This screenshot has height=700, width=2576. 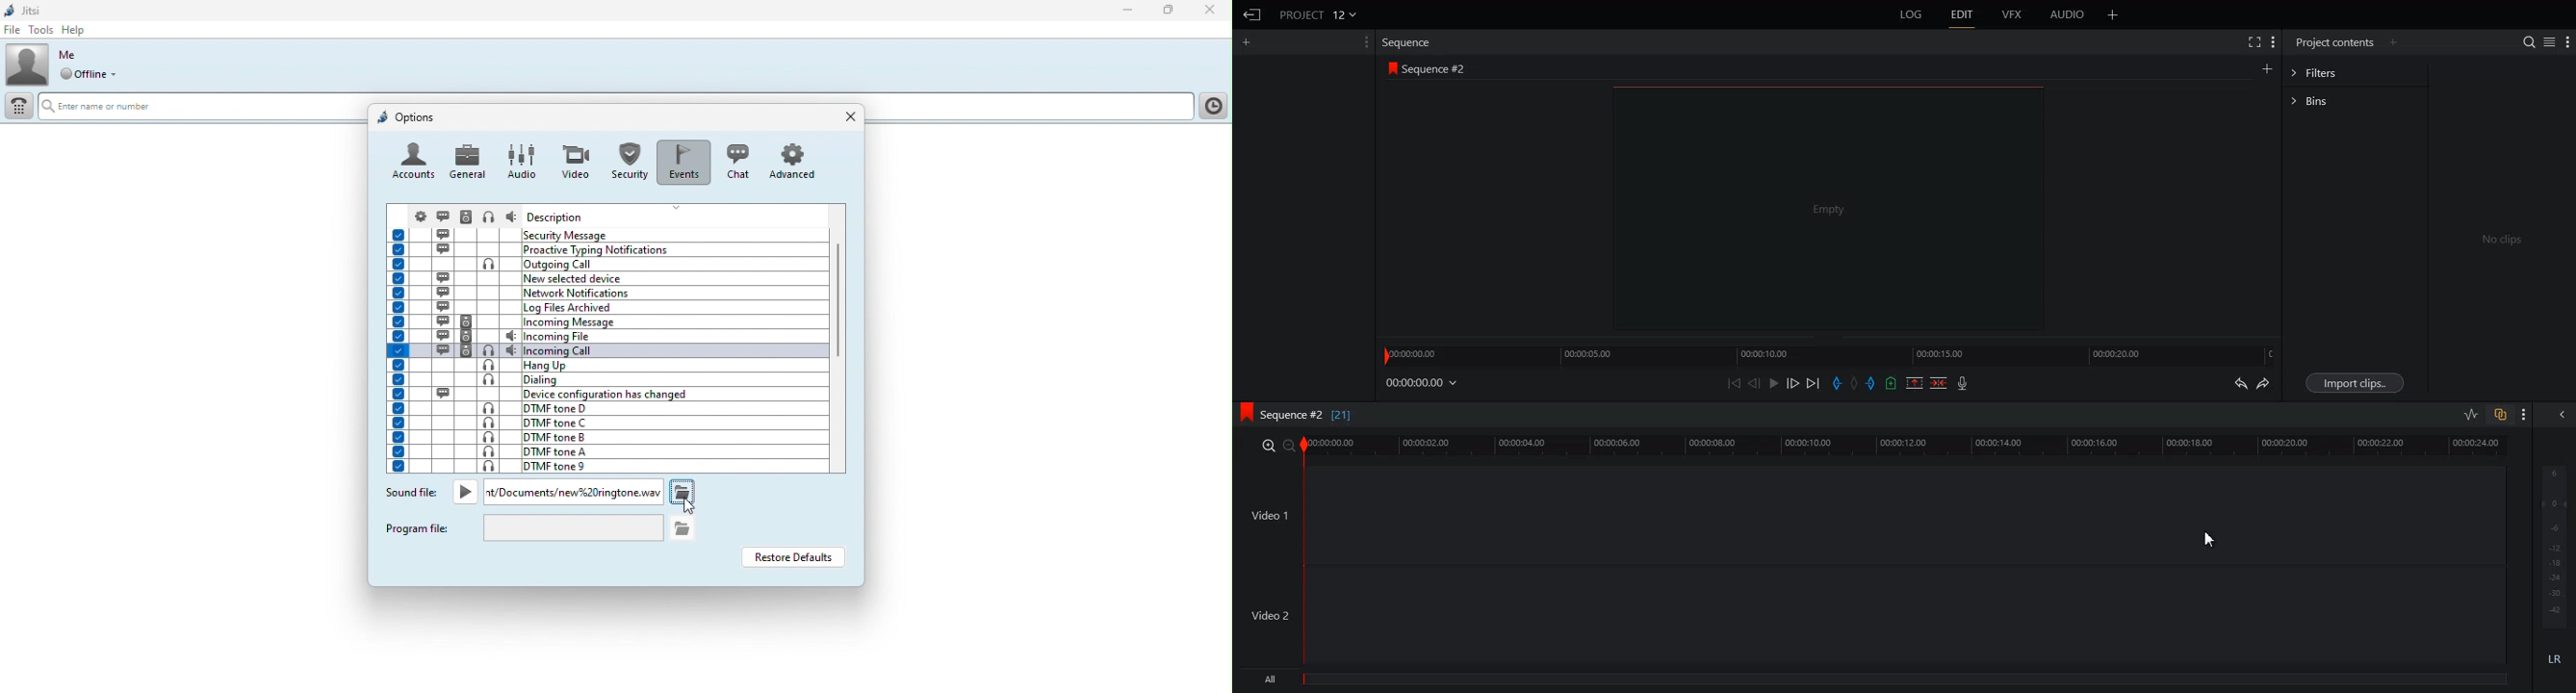 What do you see at coordinates (1876, 515) in the screenshot?
I see `Video 1` at bounding box center [1876, 515].